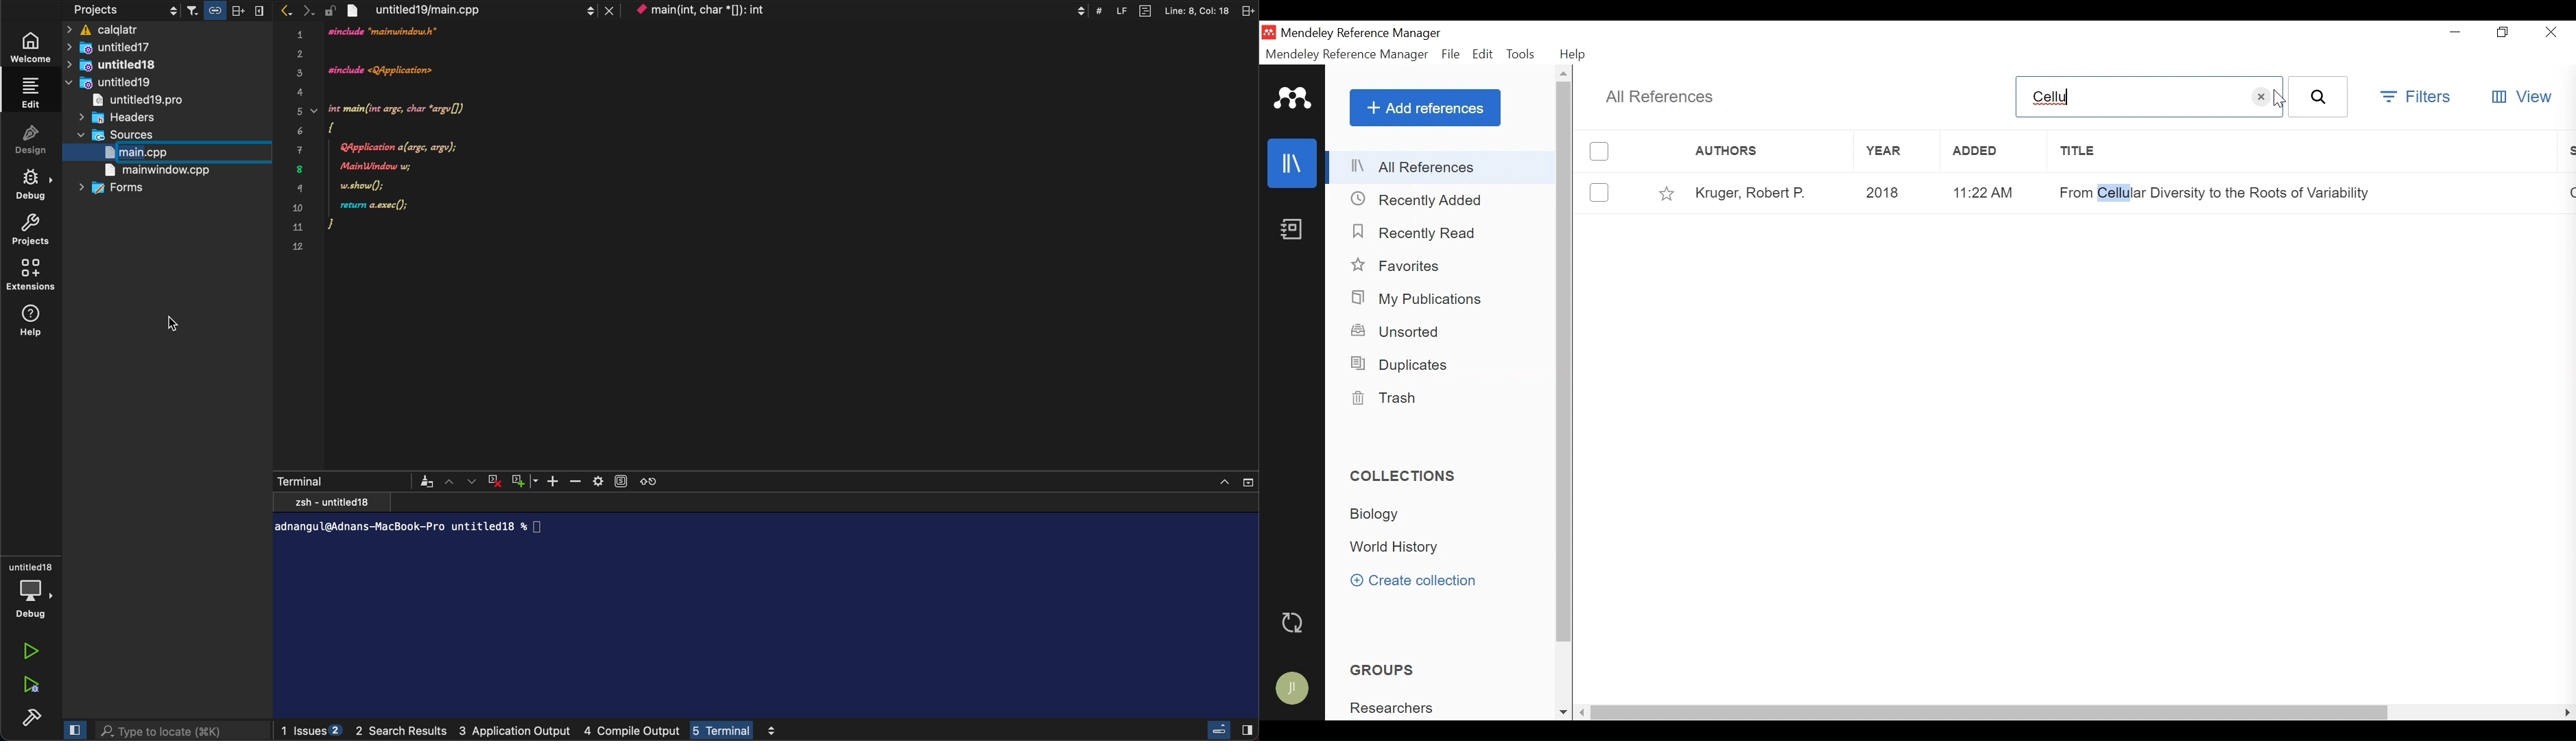  Describe the element at coordinates (1666, 191) in the screenshot. I see `Toggle Favorites` at that location.